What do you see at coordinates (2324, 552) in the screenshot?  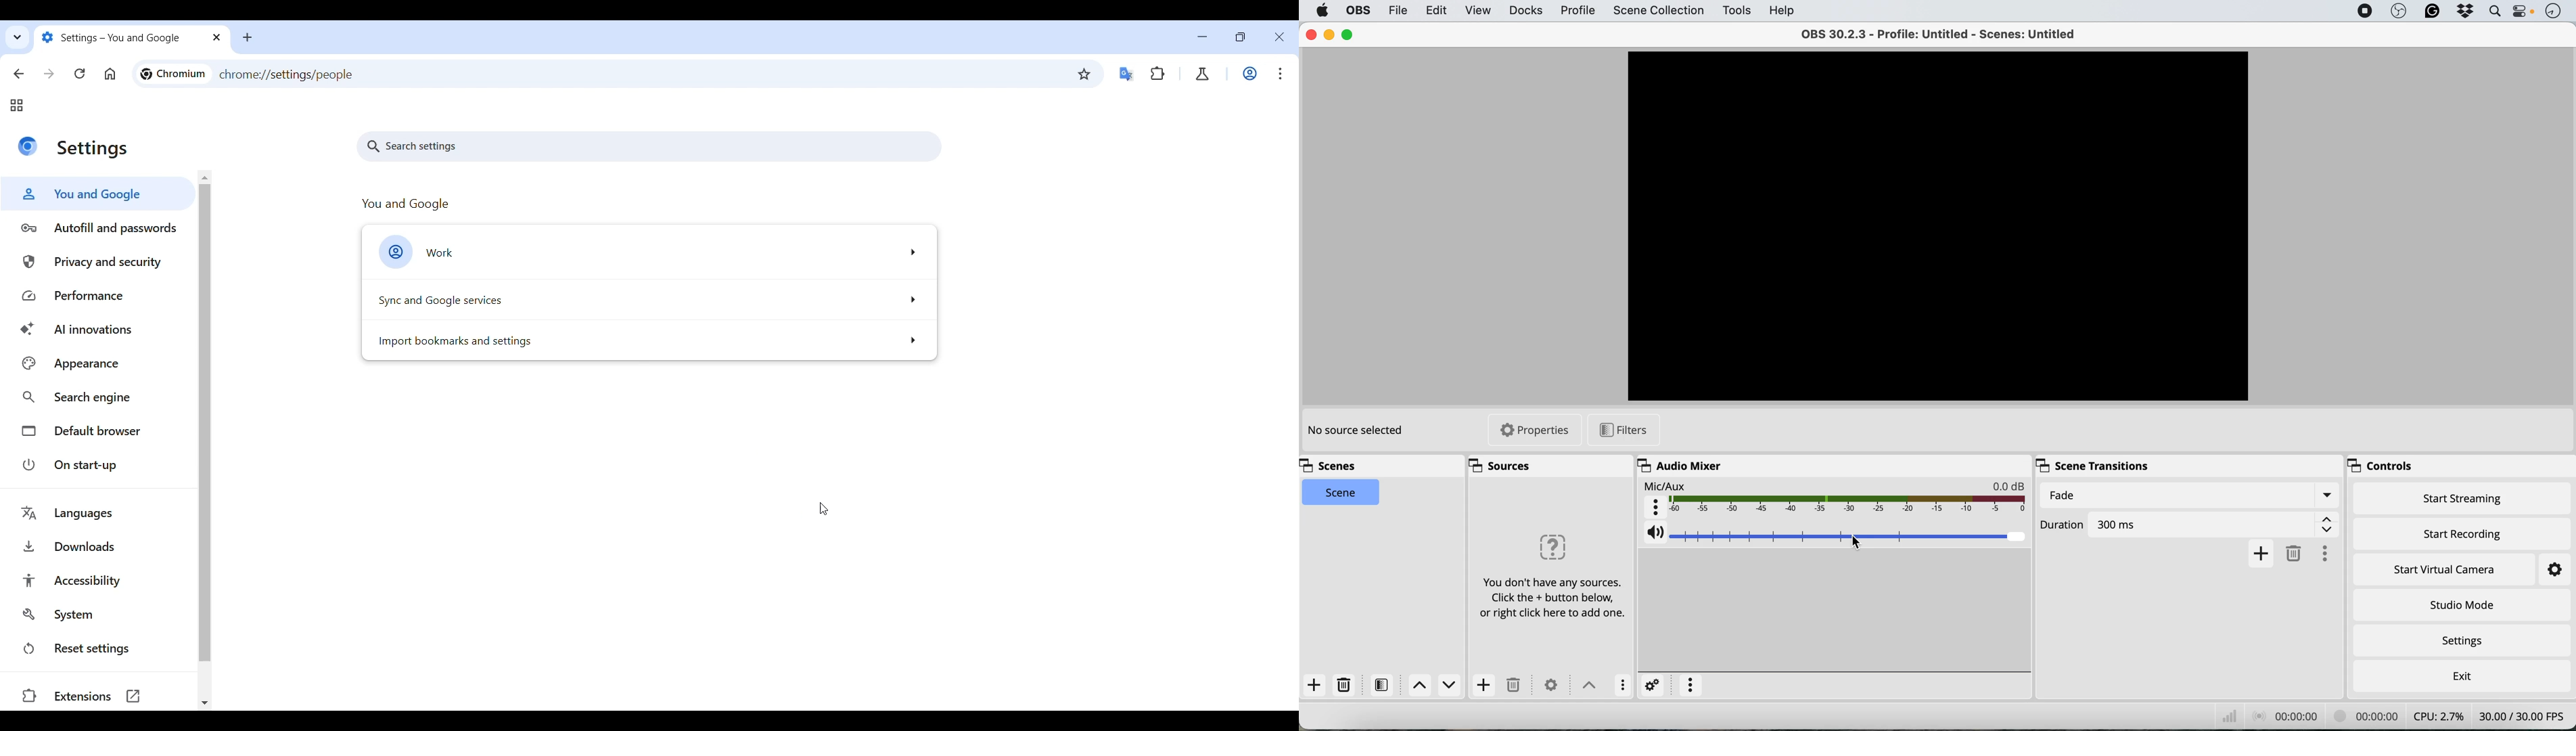 I see `more options` at bounding box center [2324, 552].